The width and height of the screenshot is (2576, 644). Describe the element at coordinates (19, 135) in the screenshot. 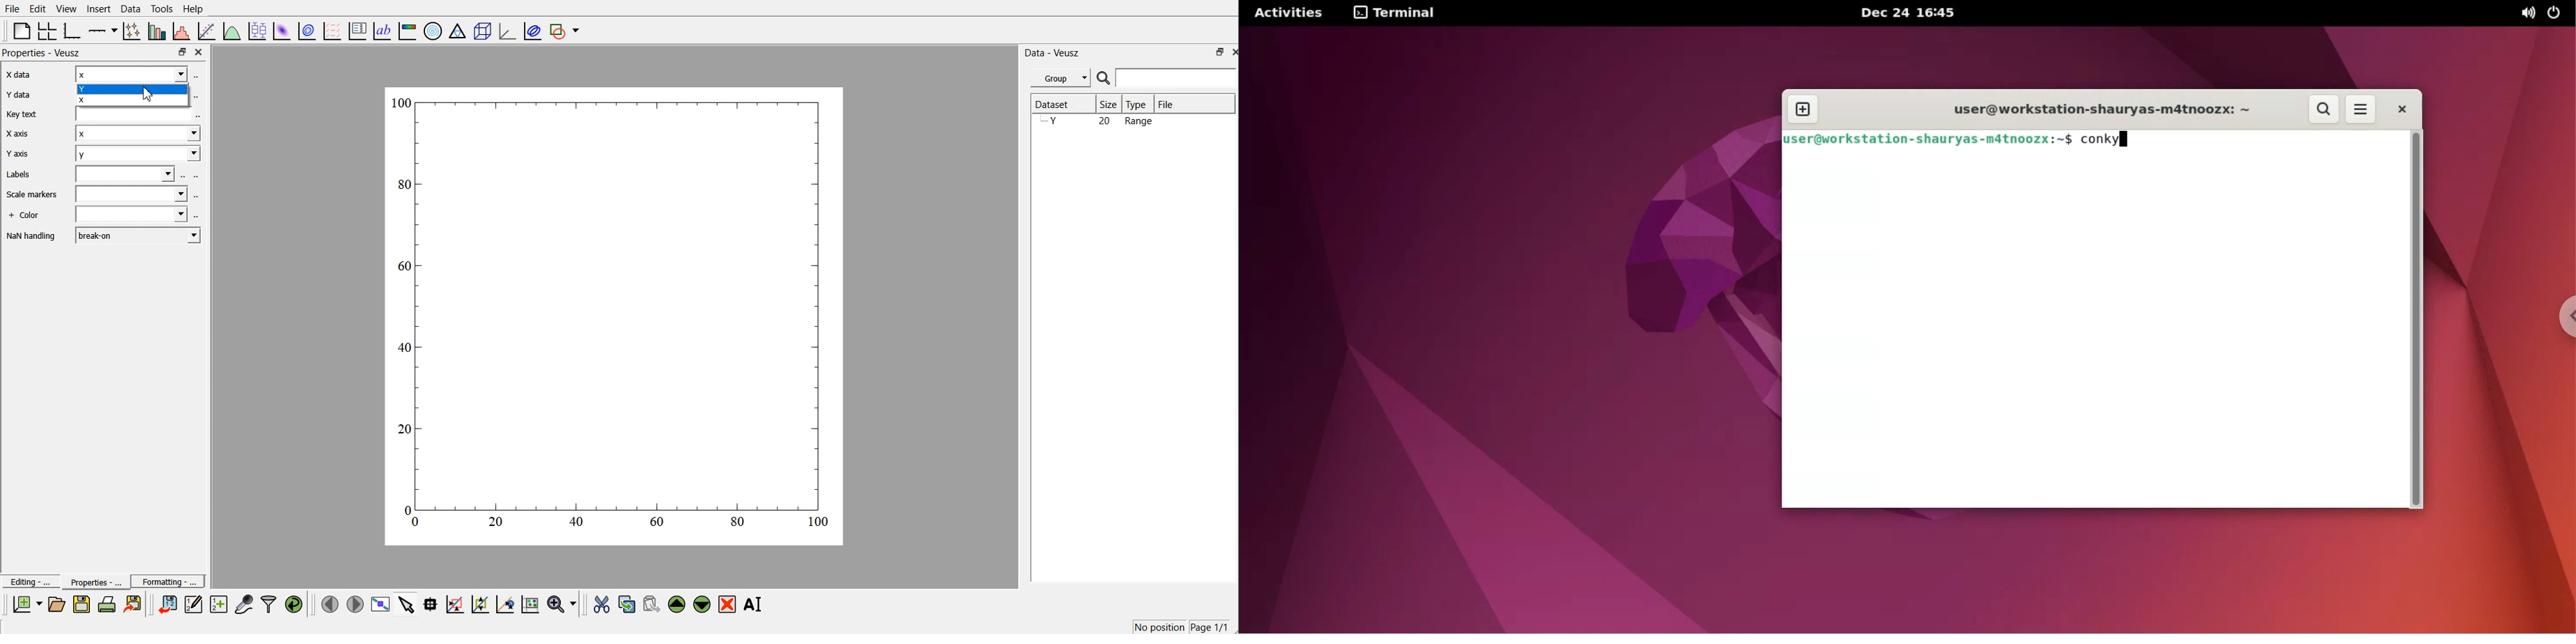

I see `| X axis,` at that location.